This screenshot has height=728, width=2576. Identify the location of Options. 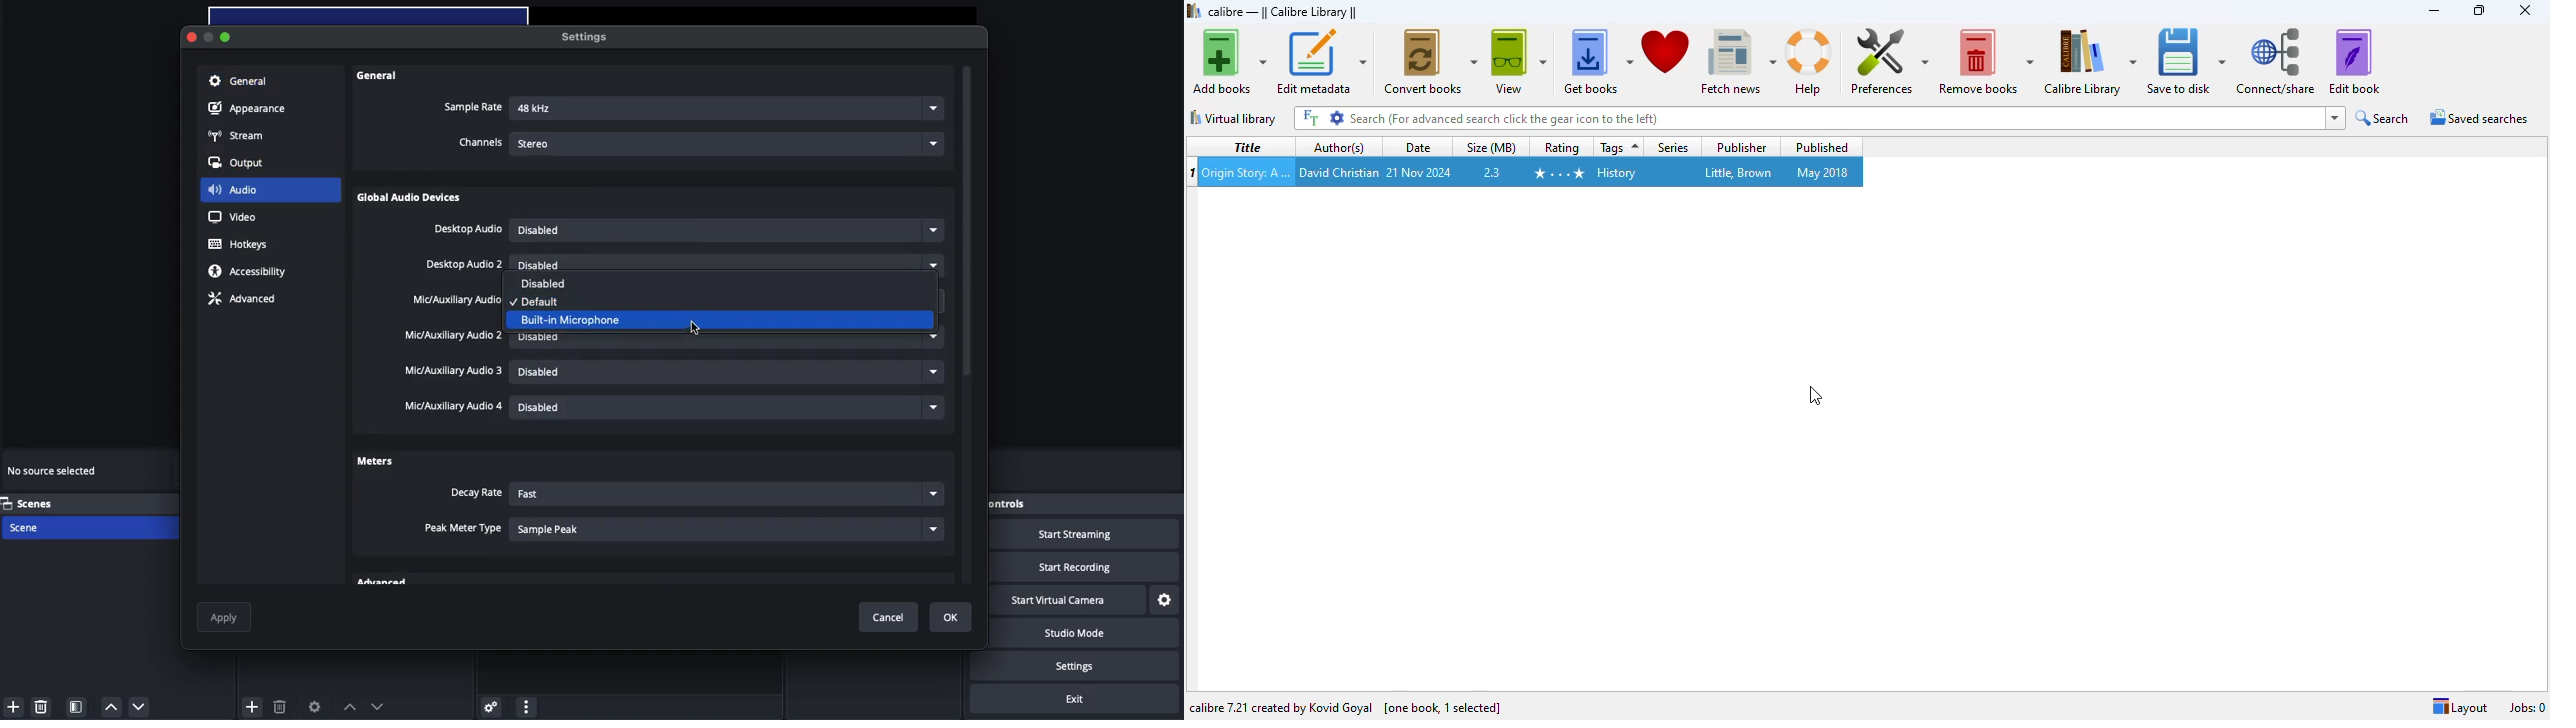
(526, 704).